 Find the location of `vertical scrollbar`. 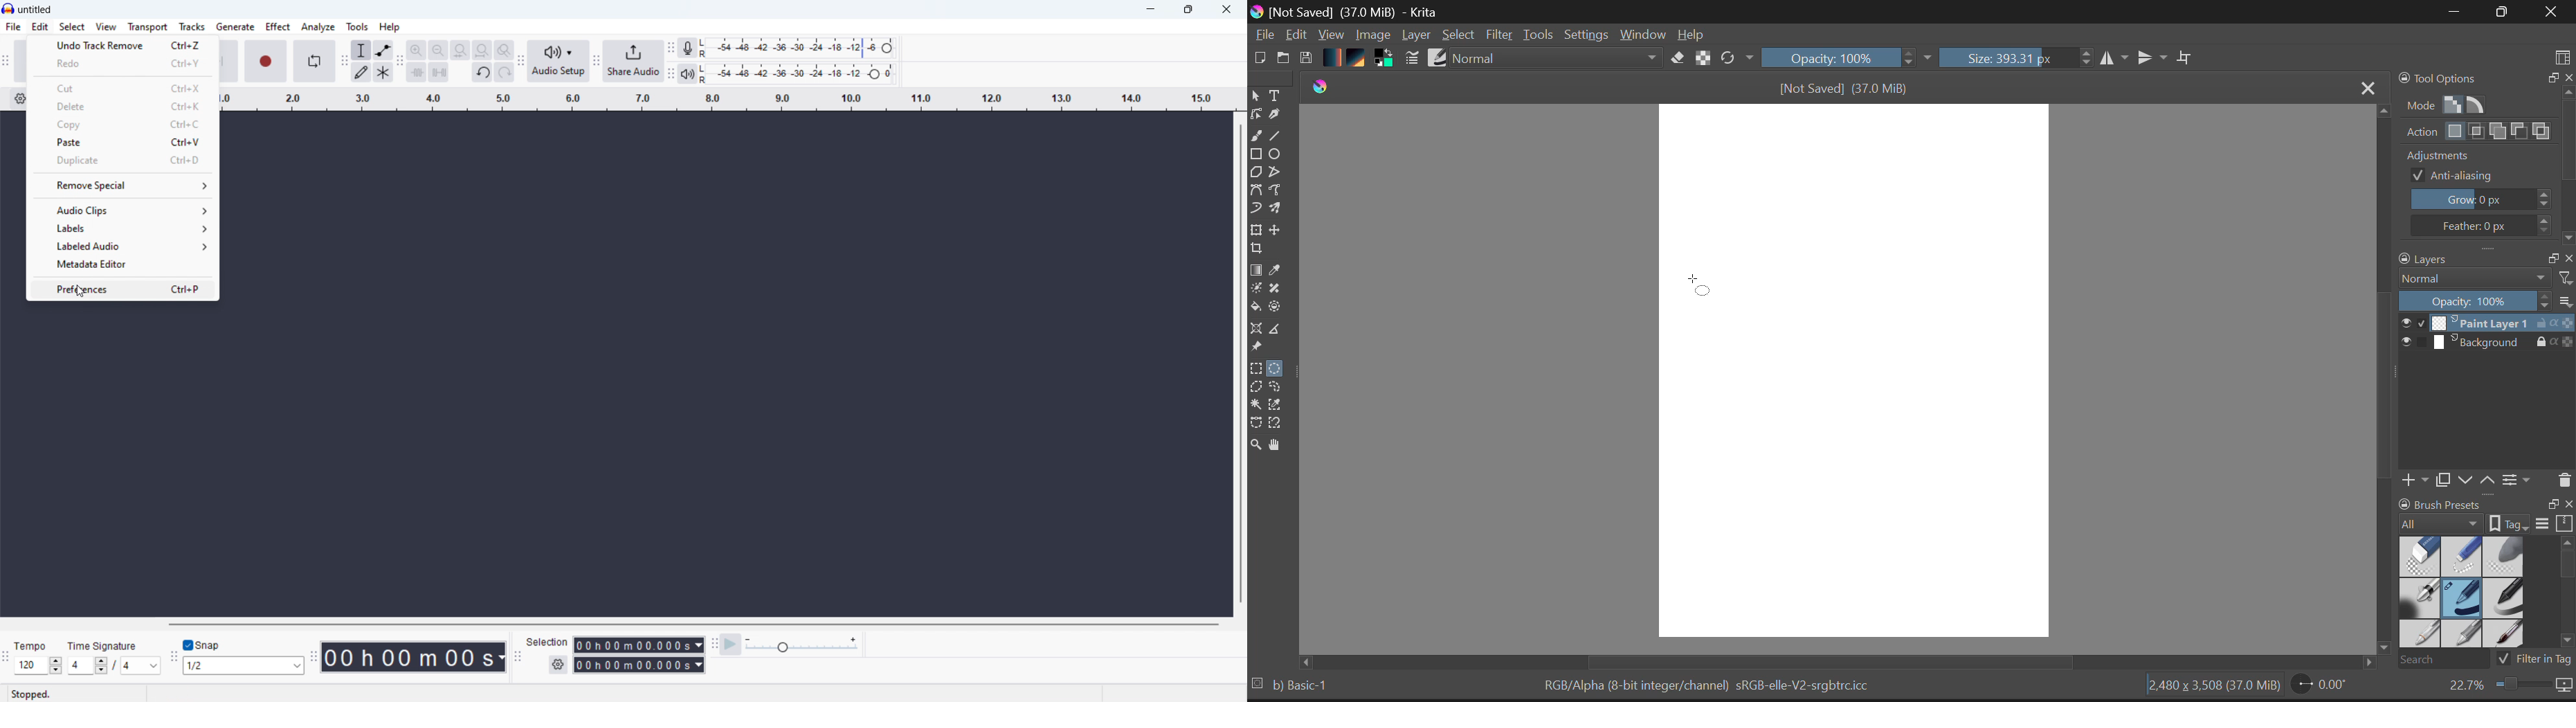

vertical scrollbar is located at coordinates (1242, 362).